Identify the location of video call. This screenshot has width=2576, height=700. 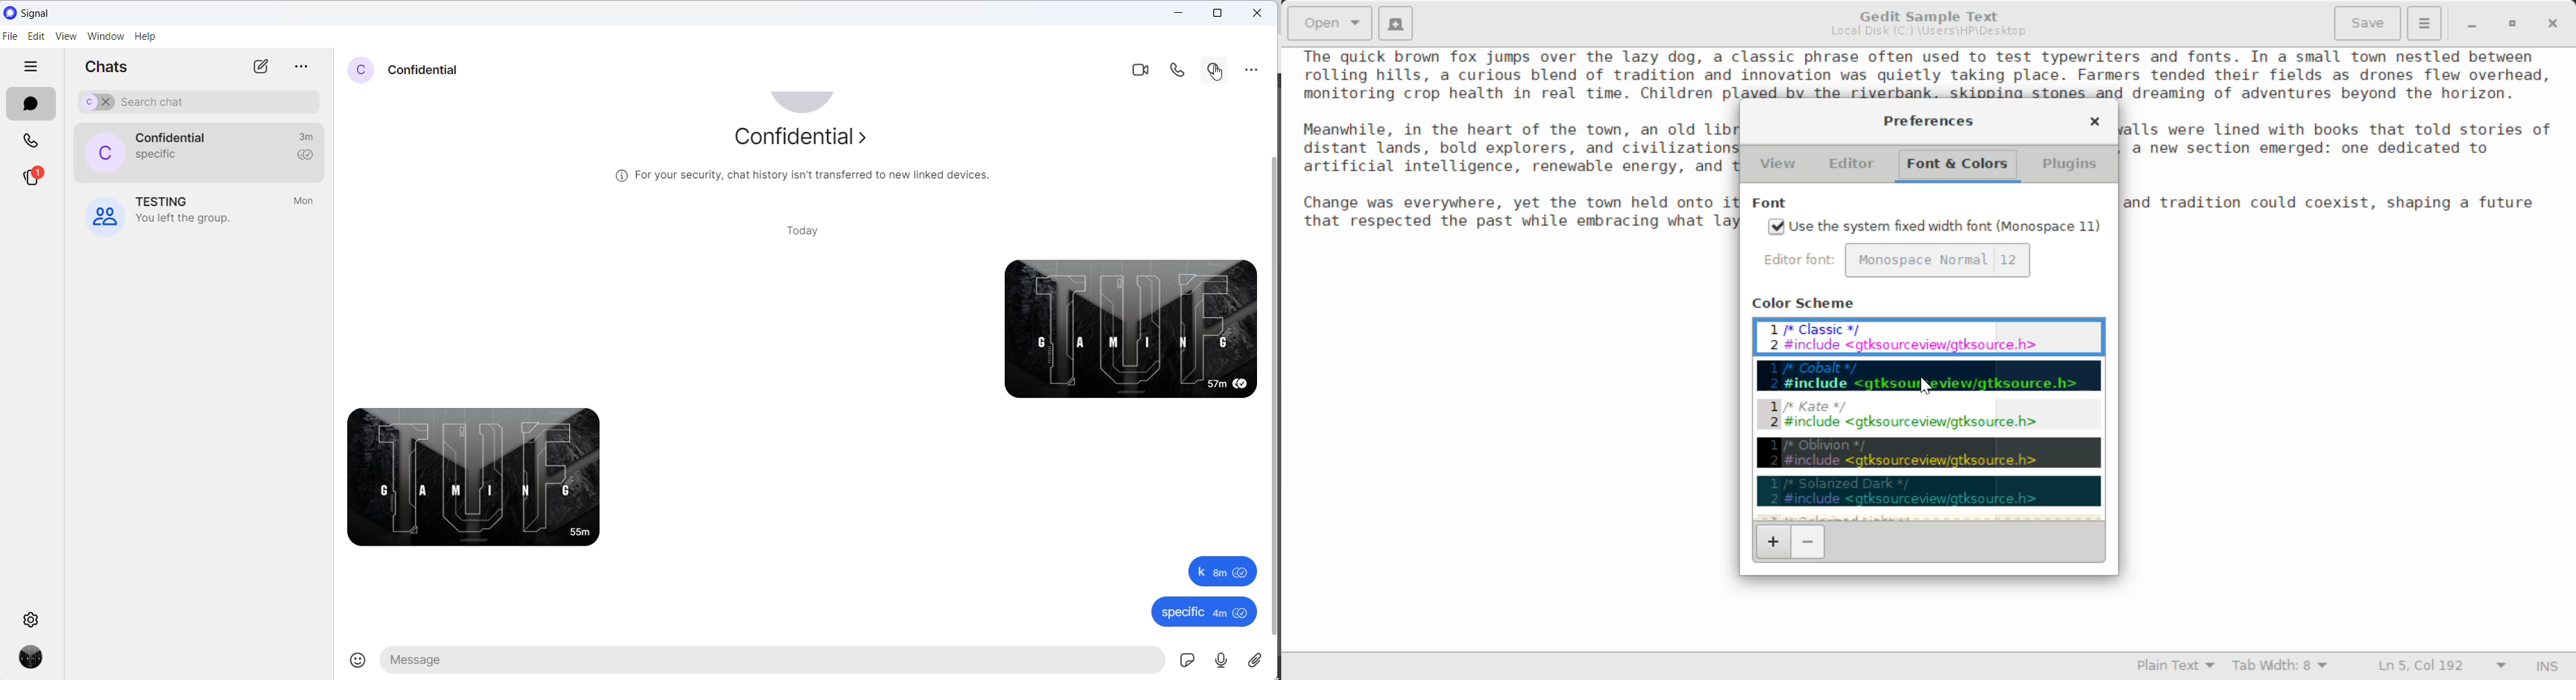
(1141, 71).